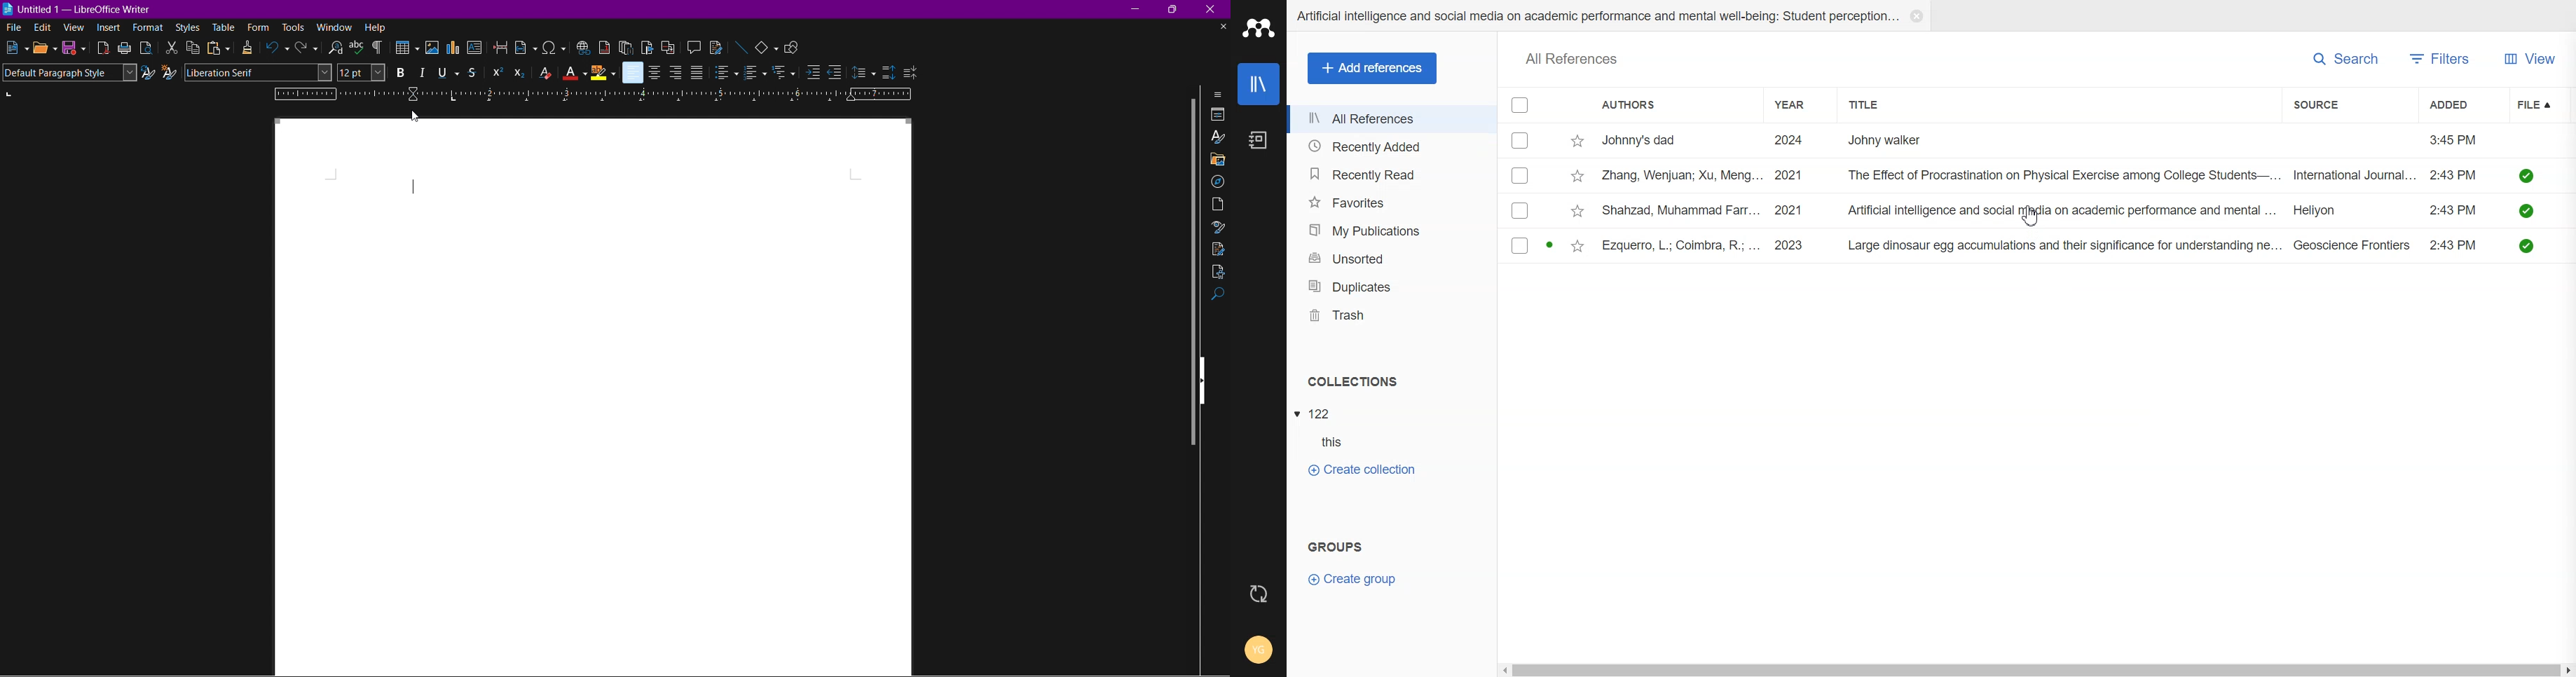 Image resolution: width=2576 pixels, height=700 pixels. What do you see at coordinates (768, 46) in the screenshot?
I see `Basic Shapes` at bounding box center [768, 46].